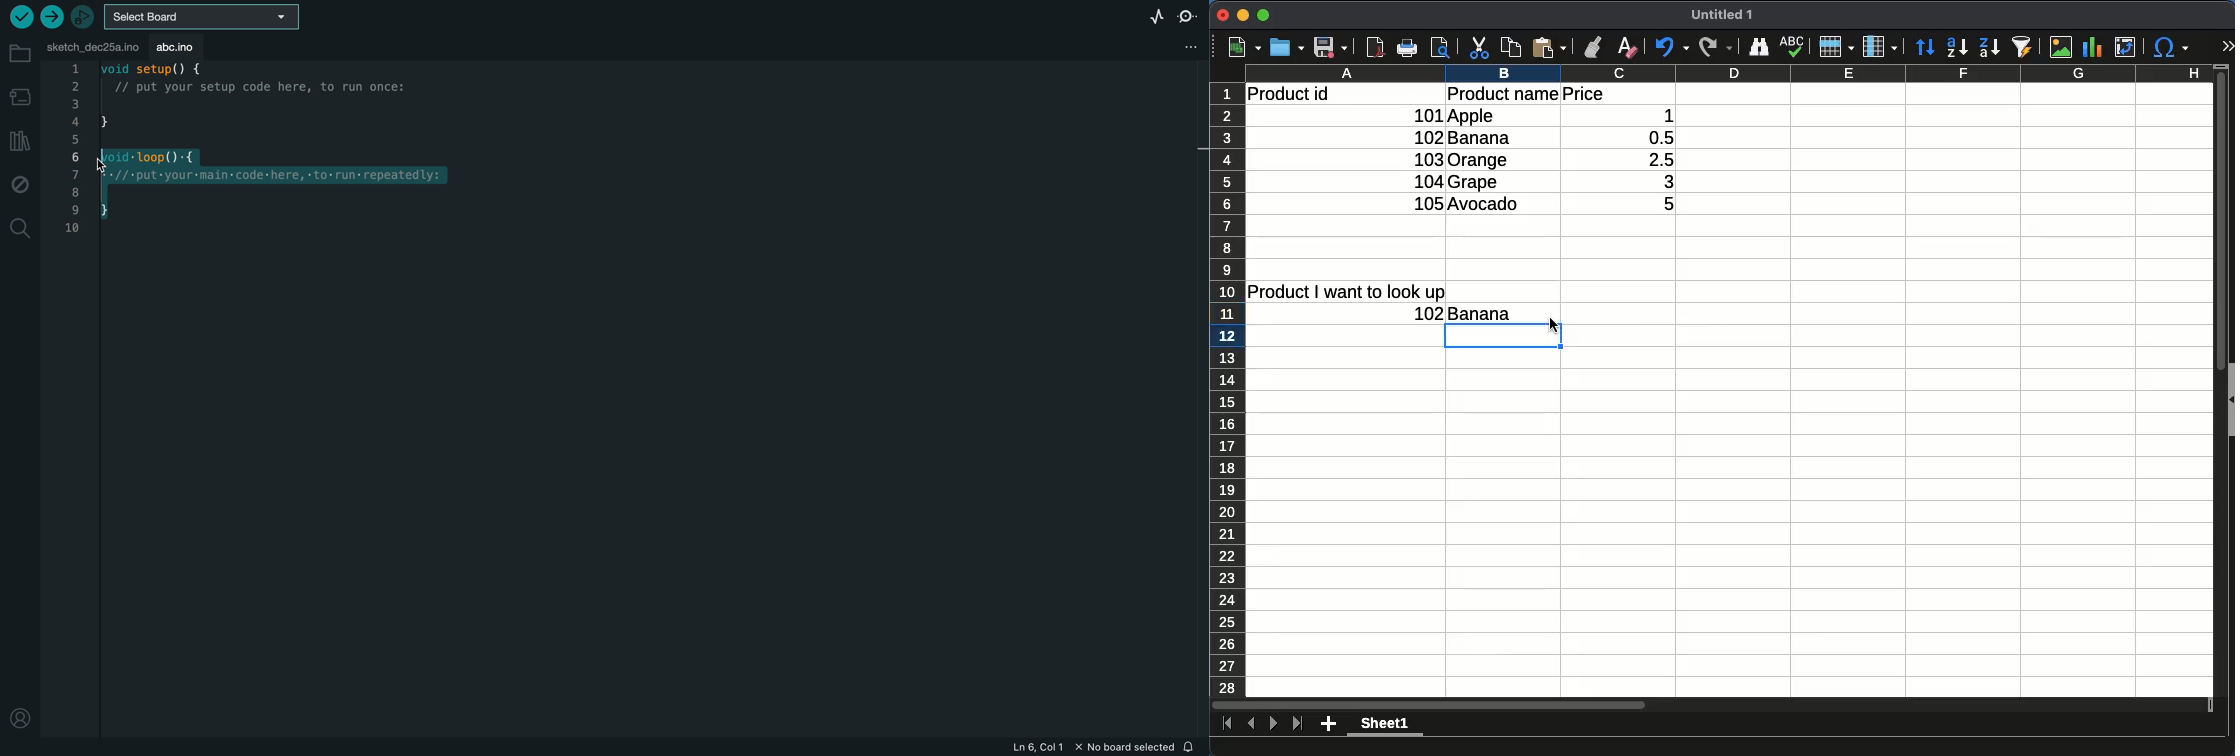 This screenshot has width=2240, height=756. What do you see at coordinates (1759, 47) in the screenshot?
I see `finder` at bounding box center [1759, 47].